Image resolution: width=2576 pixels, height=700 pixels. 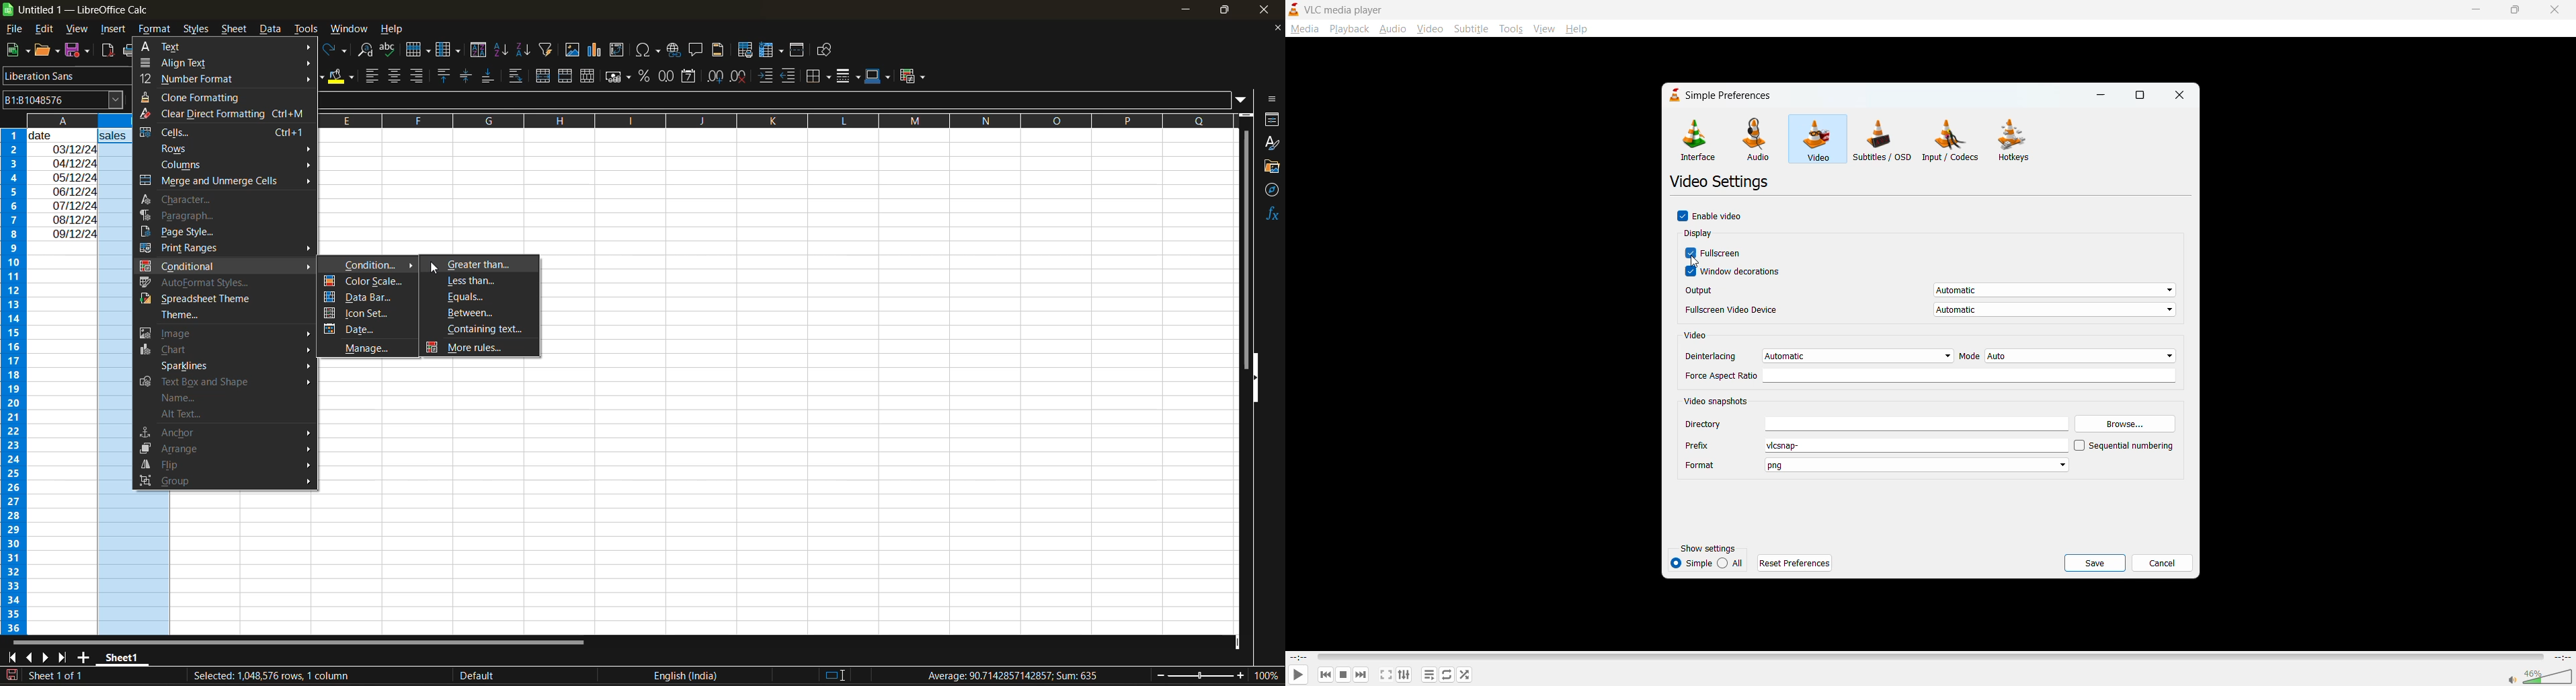 What do you see at coordinates (1929, 311) in the screenshot?
I see `fullscreen video device` at bounding box center [1929, 311].